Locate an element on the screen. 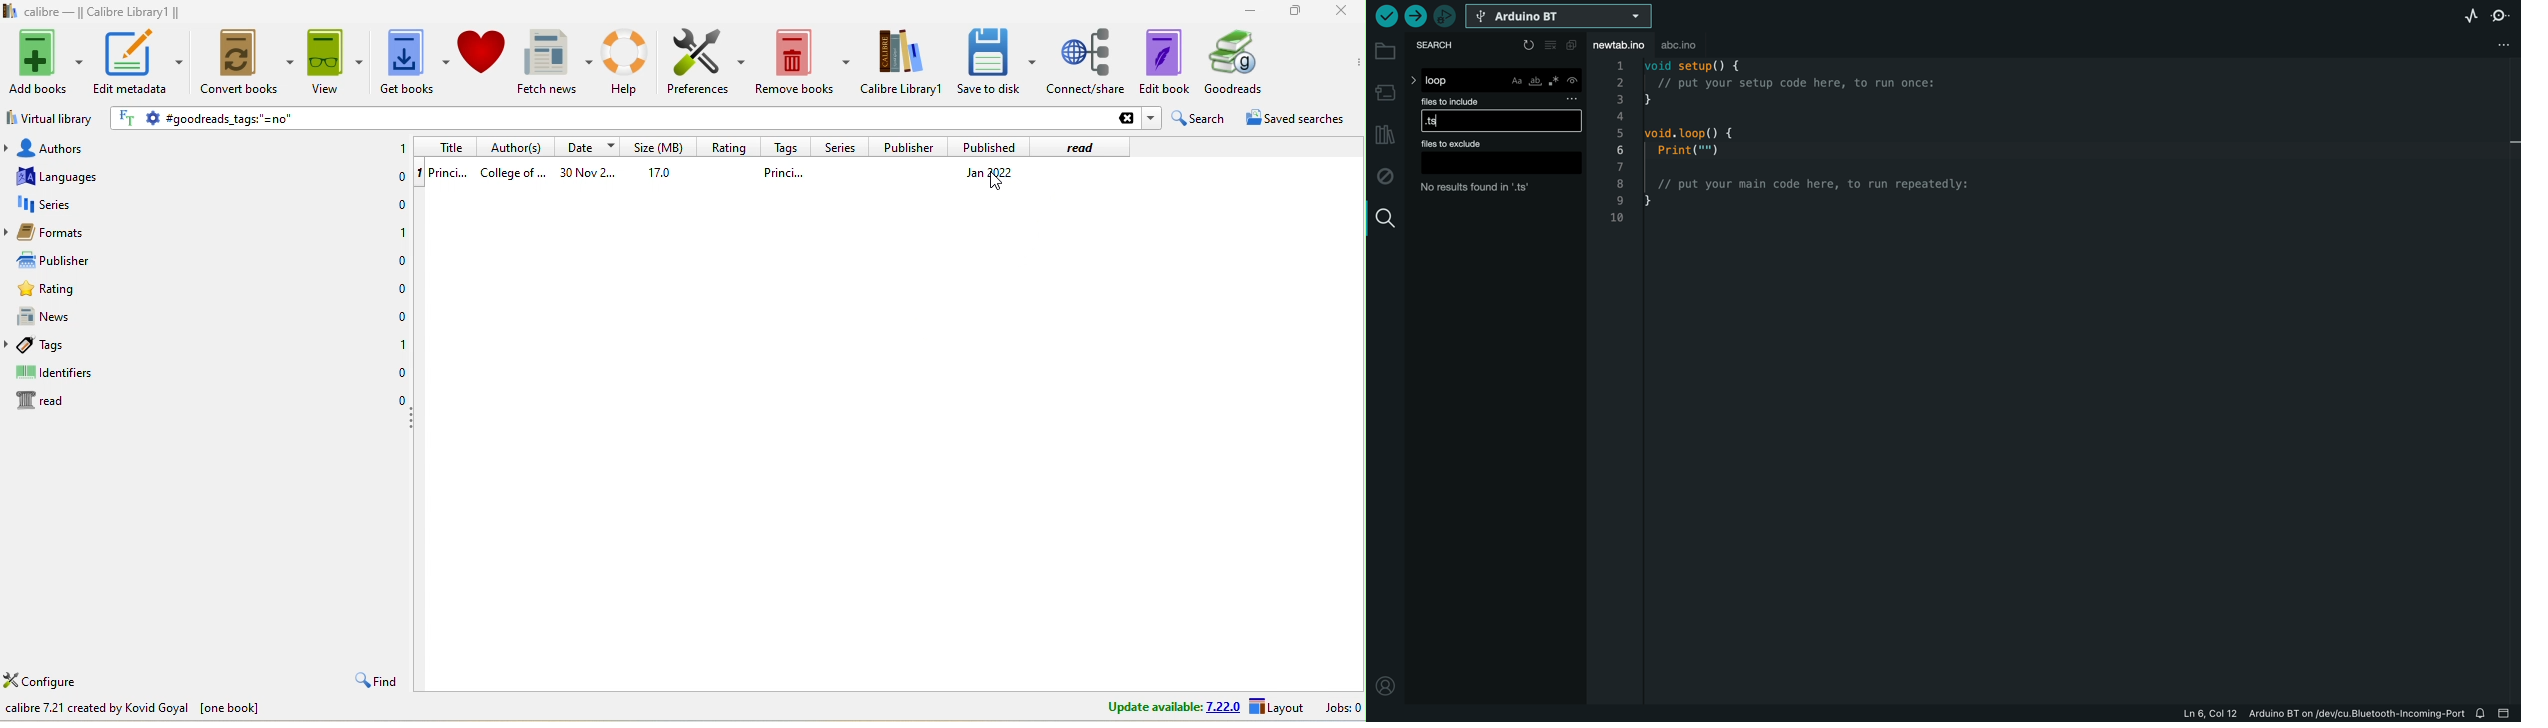 Image resolution: width=2548 pixels, height=728 pixels. read is located at coordinates (44, 401).